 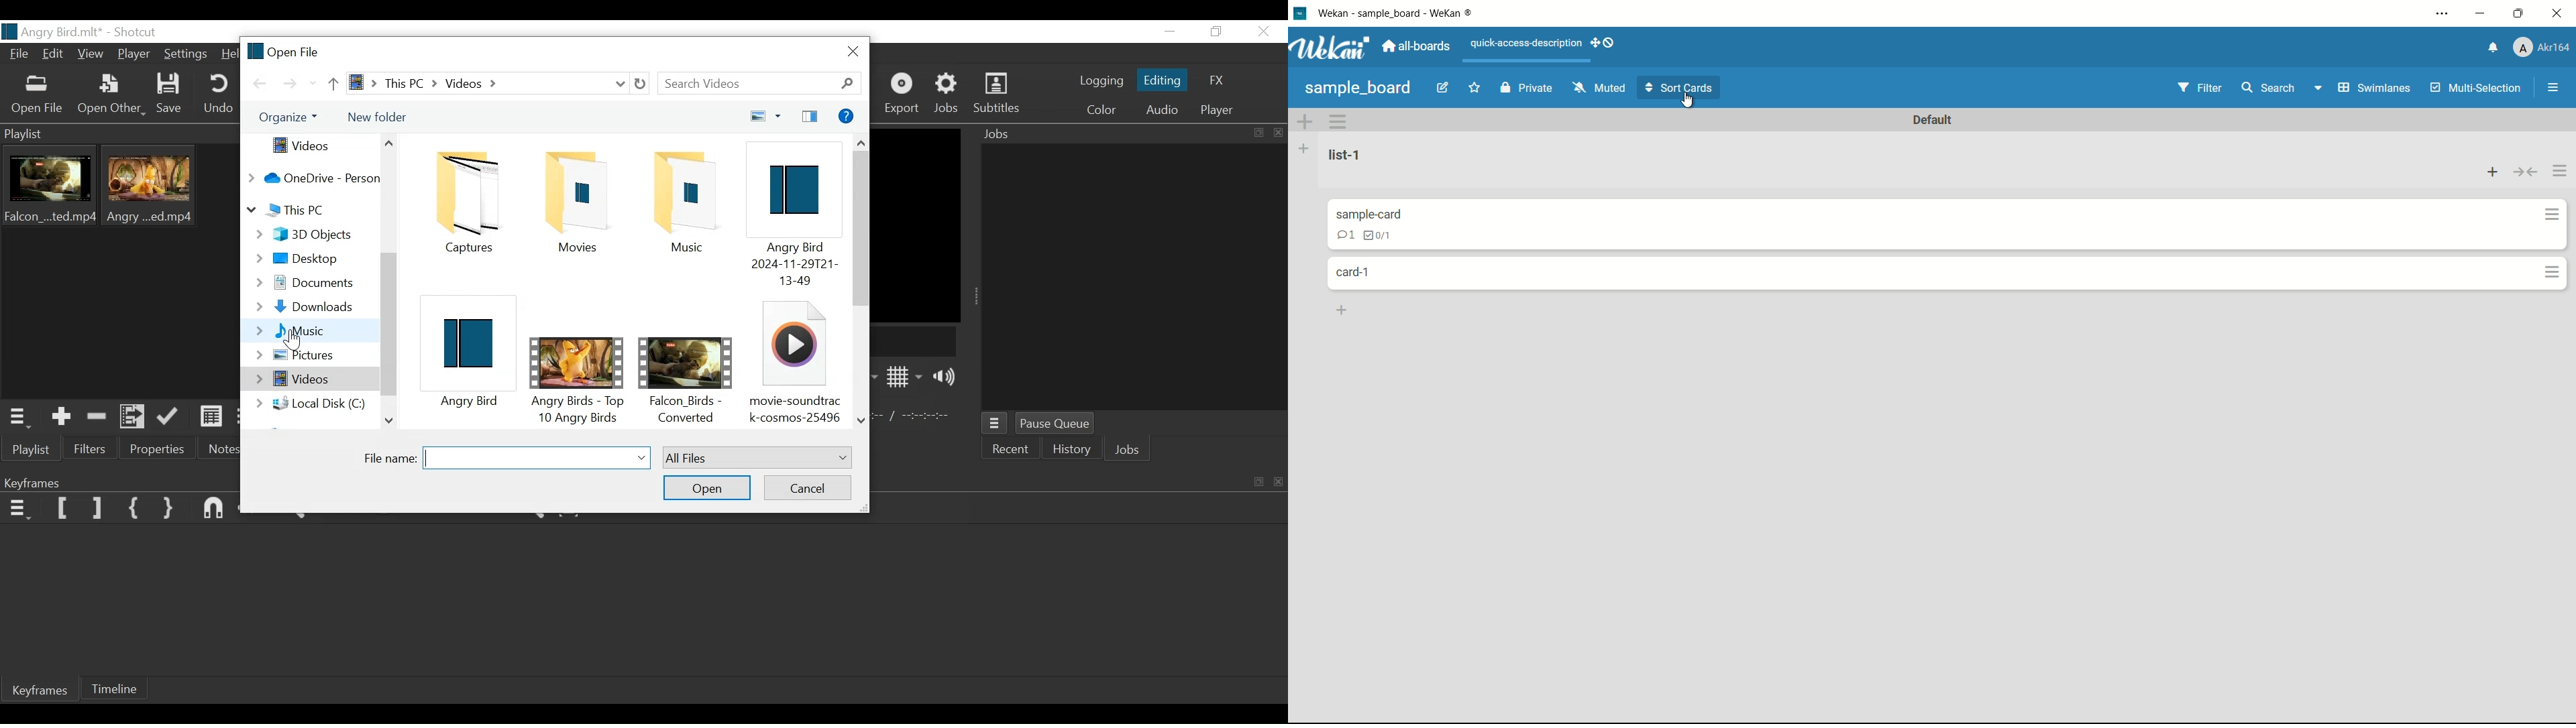 What do you see at coordinates (1935, 119) in the screenshot?
I see `default` at bounding box center [1935, 119].